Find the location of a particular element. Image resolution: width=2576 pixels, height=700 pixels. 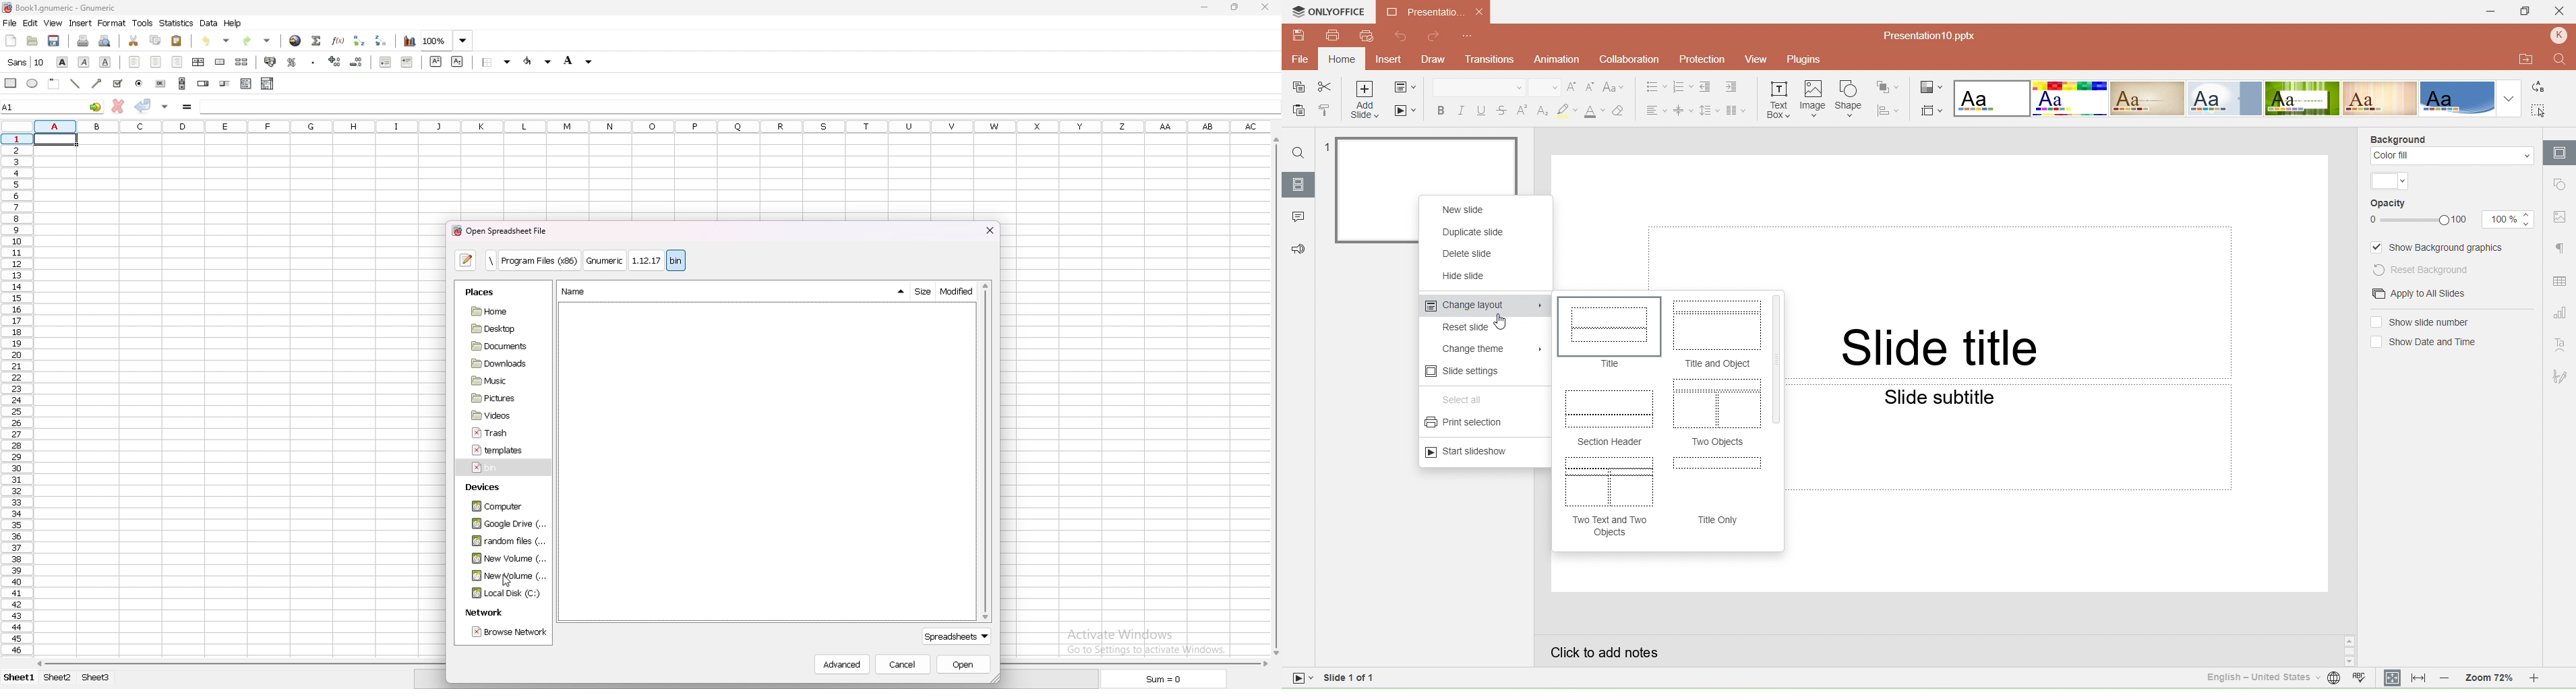

centre horizontally is located at coordinates (199, 62).